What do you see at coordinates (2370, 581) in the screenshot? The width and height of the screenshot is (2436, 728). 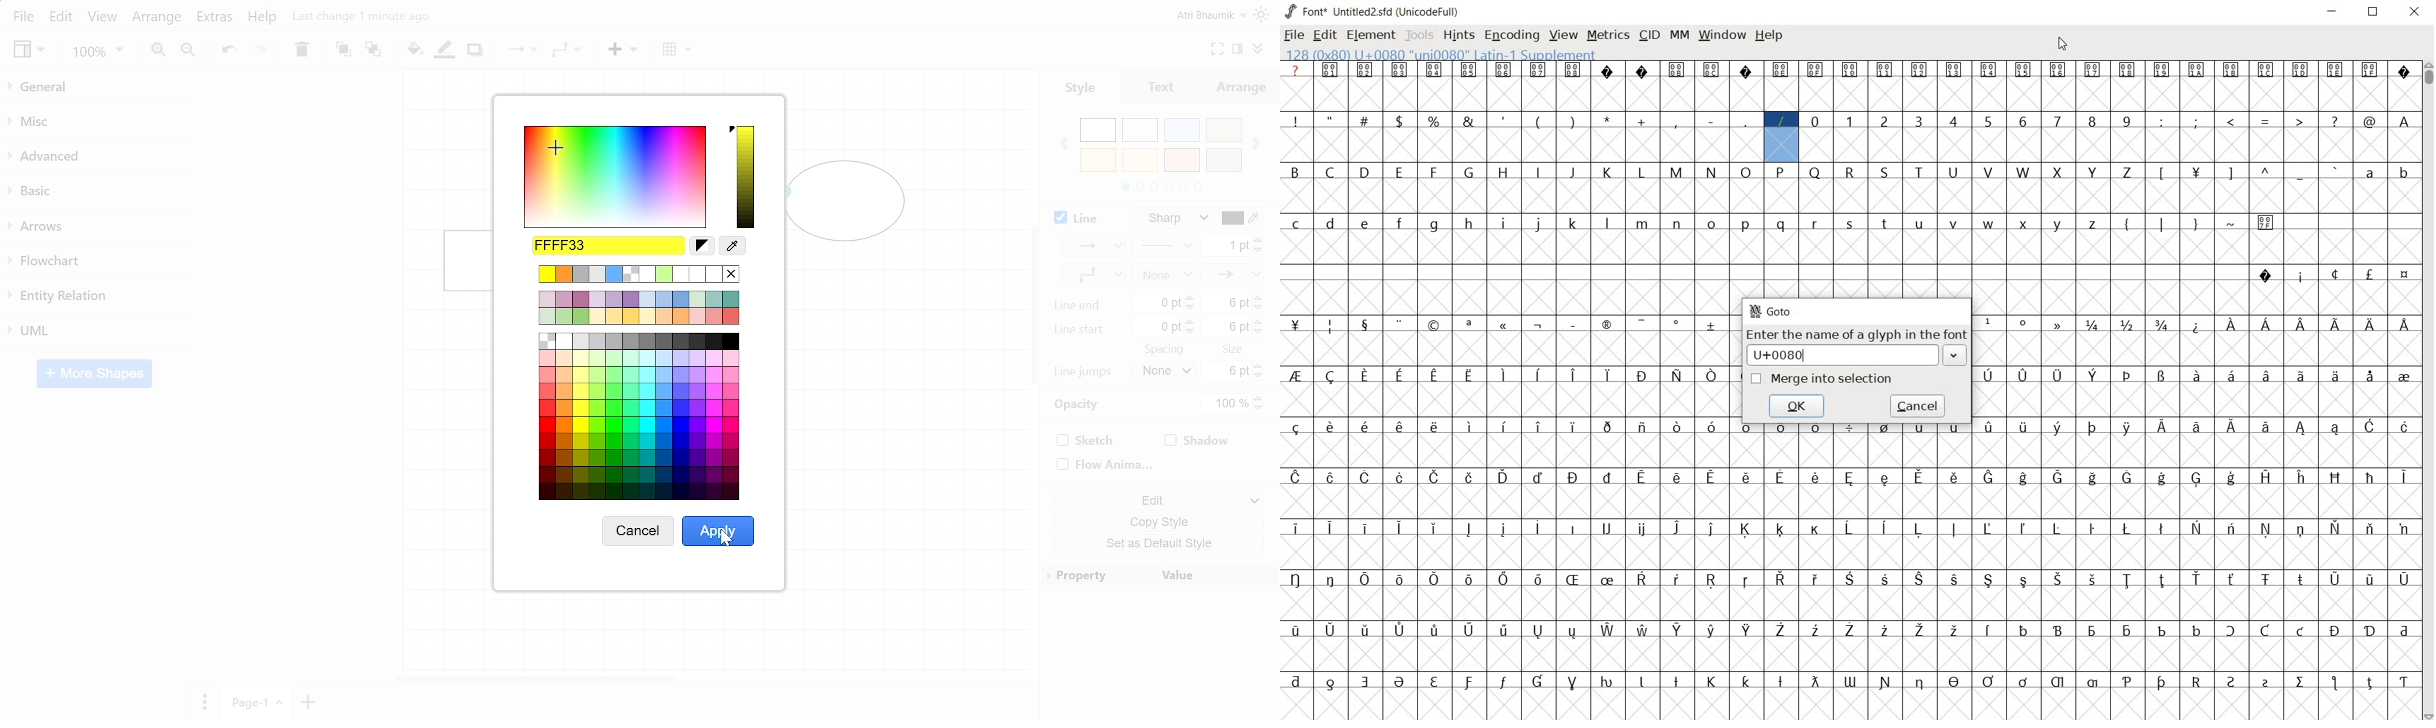 I see `glyph` at bounding box center [2370, 581].